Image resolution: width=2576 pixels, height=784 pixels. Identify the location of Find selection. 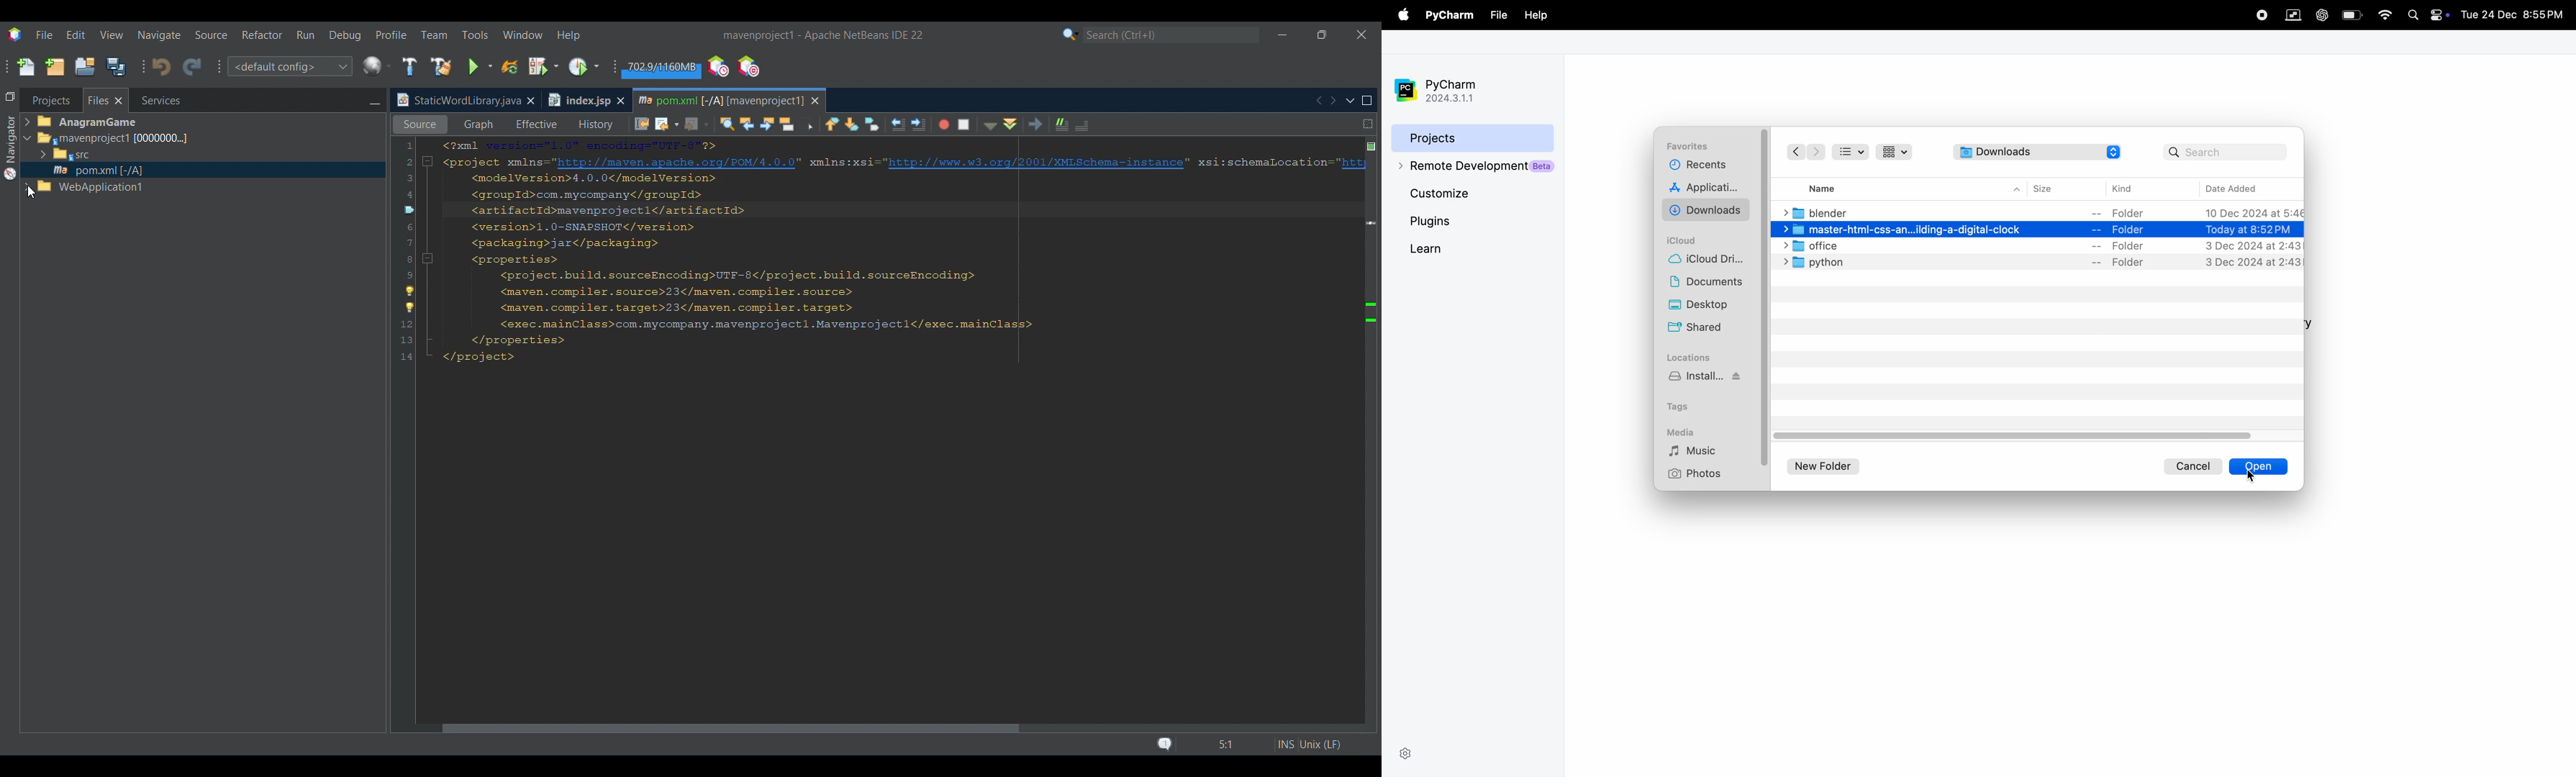
(723, 124).